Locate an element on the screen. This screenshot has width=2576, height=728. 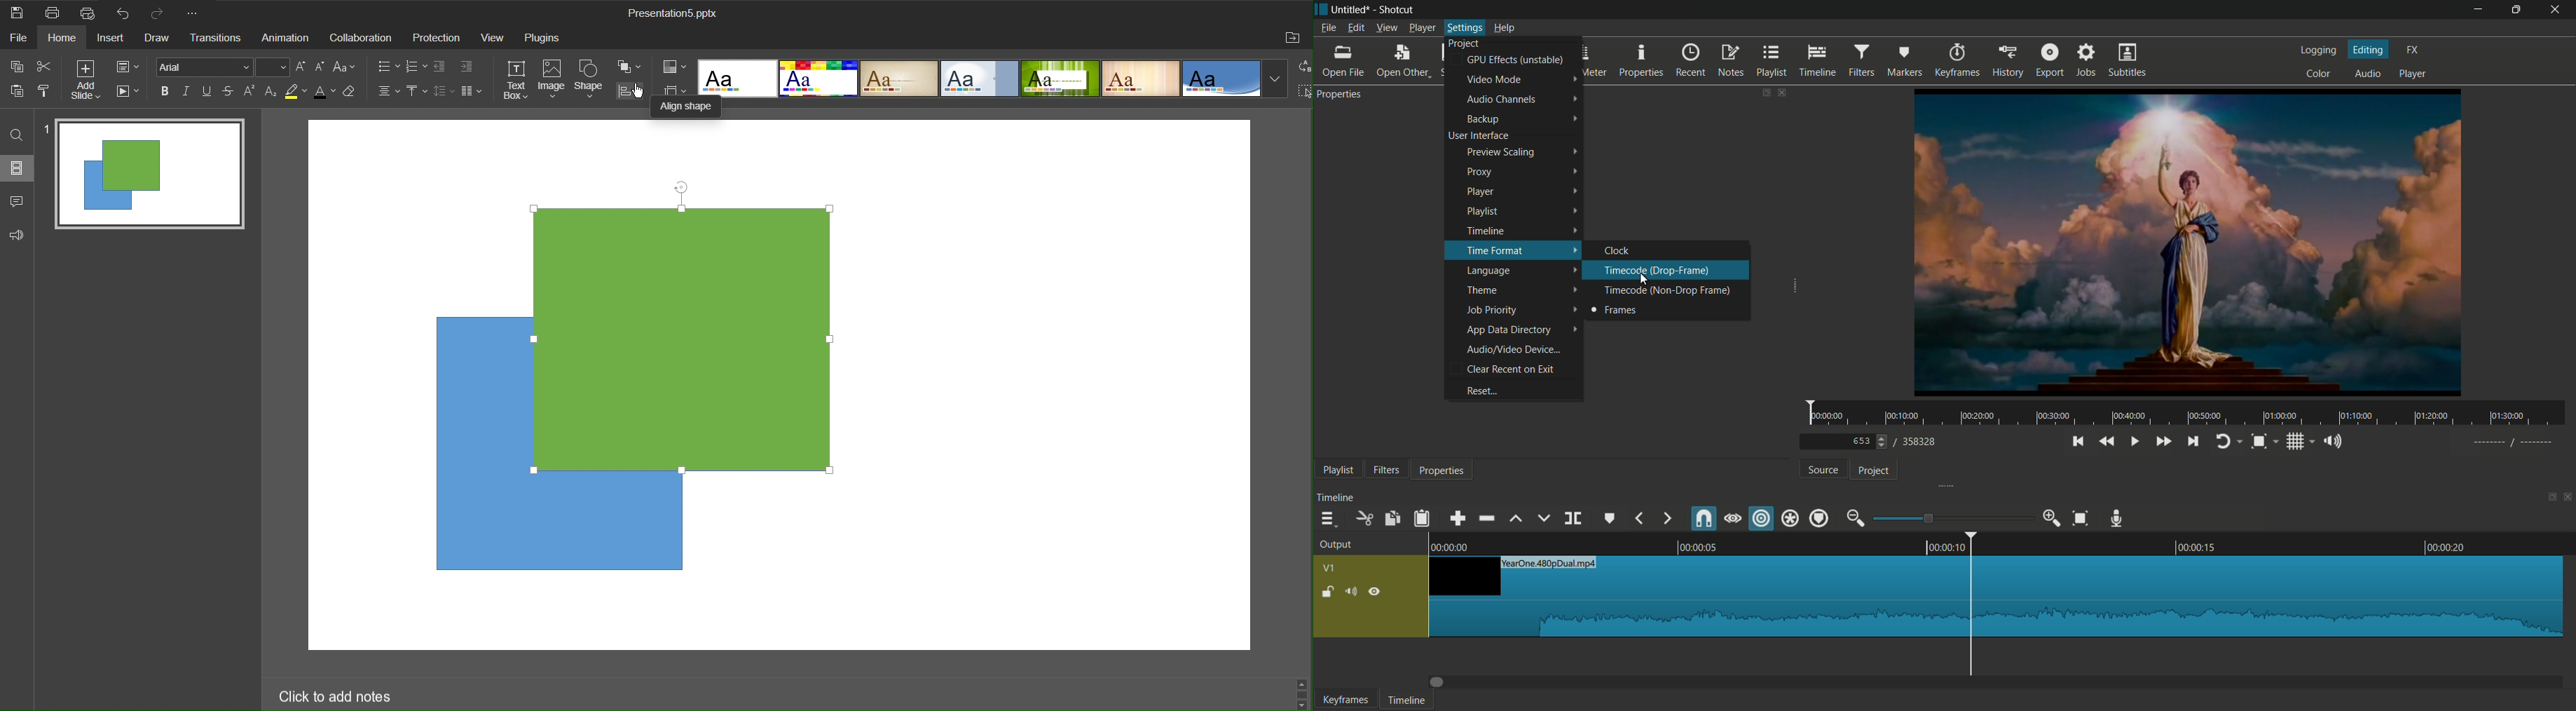
timeline is located at coordinates (1819, 60).